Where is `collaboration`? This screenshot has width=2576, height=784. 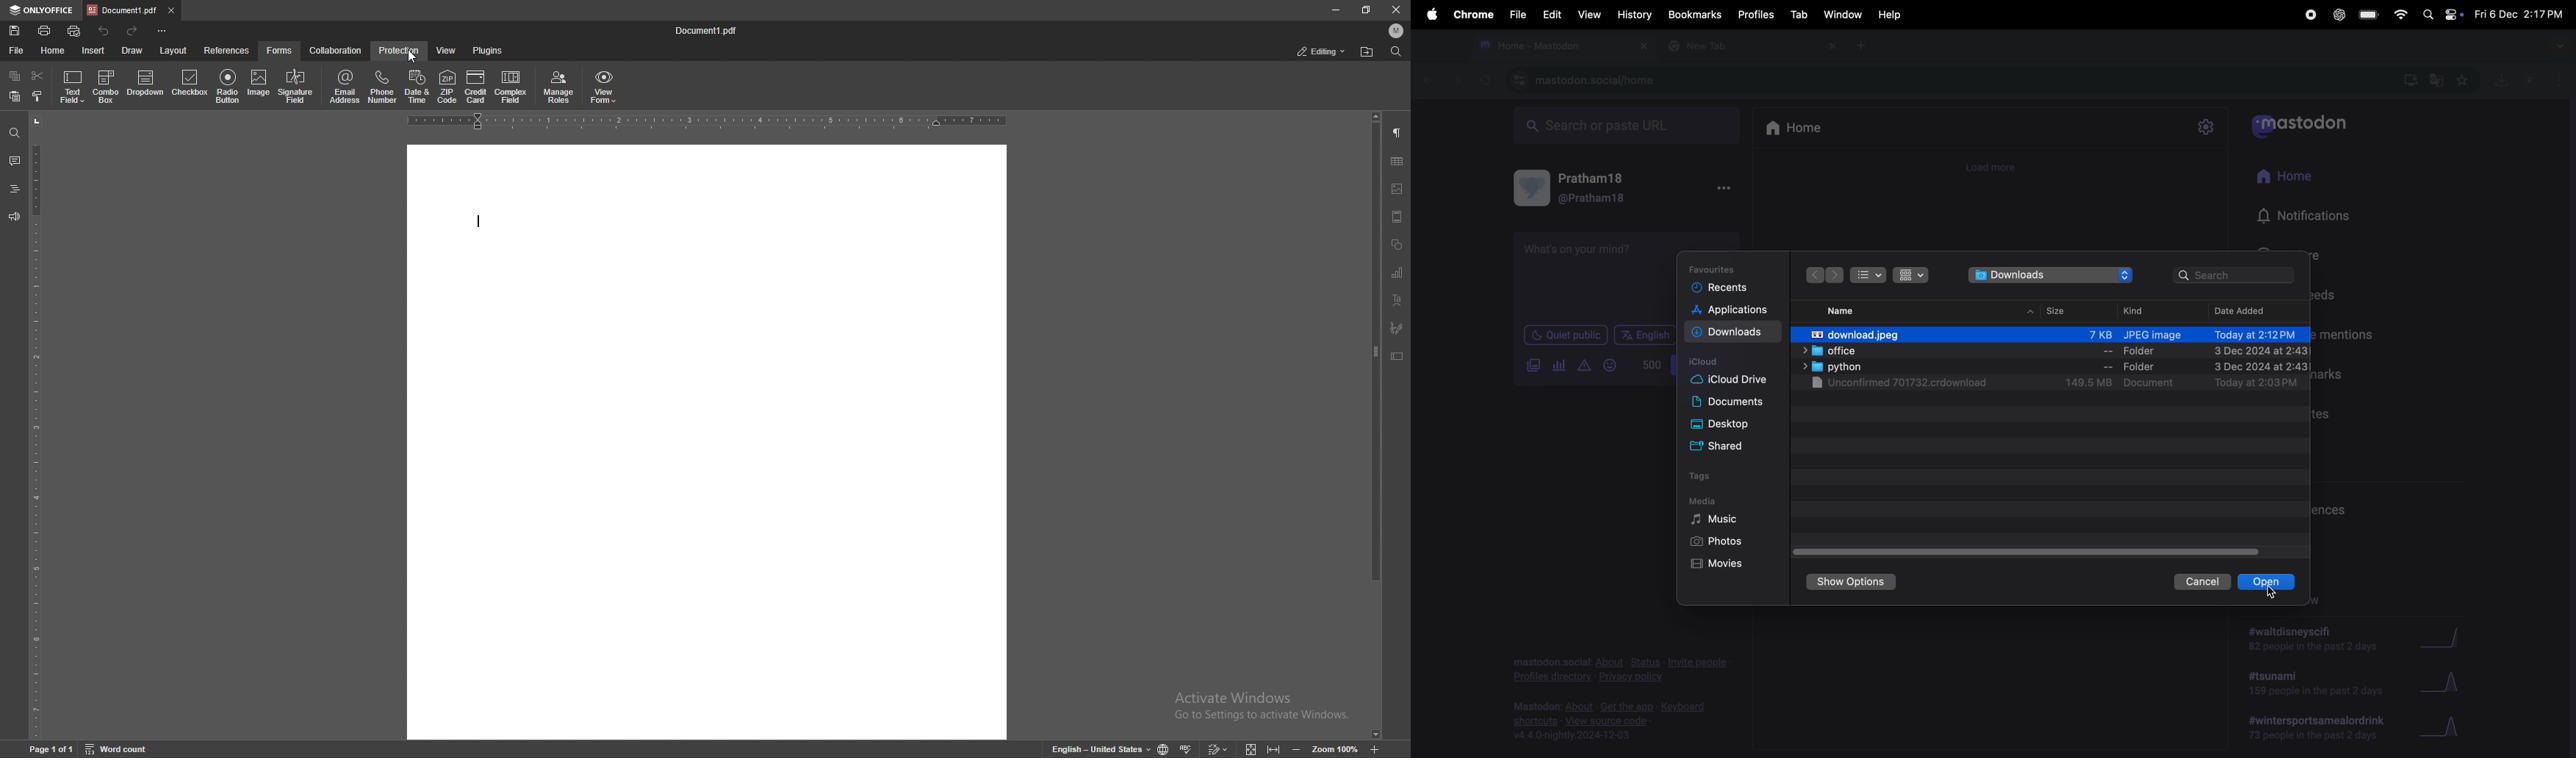
collaboration is located at coordinates (336, 50).